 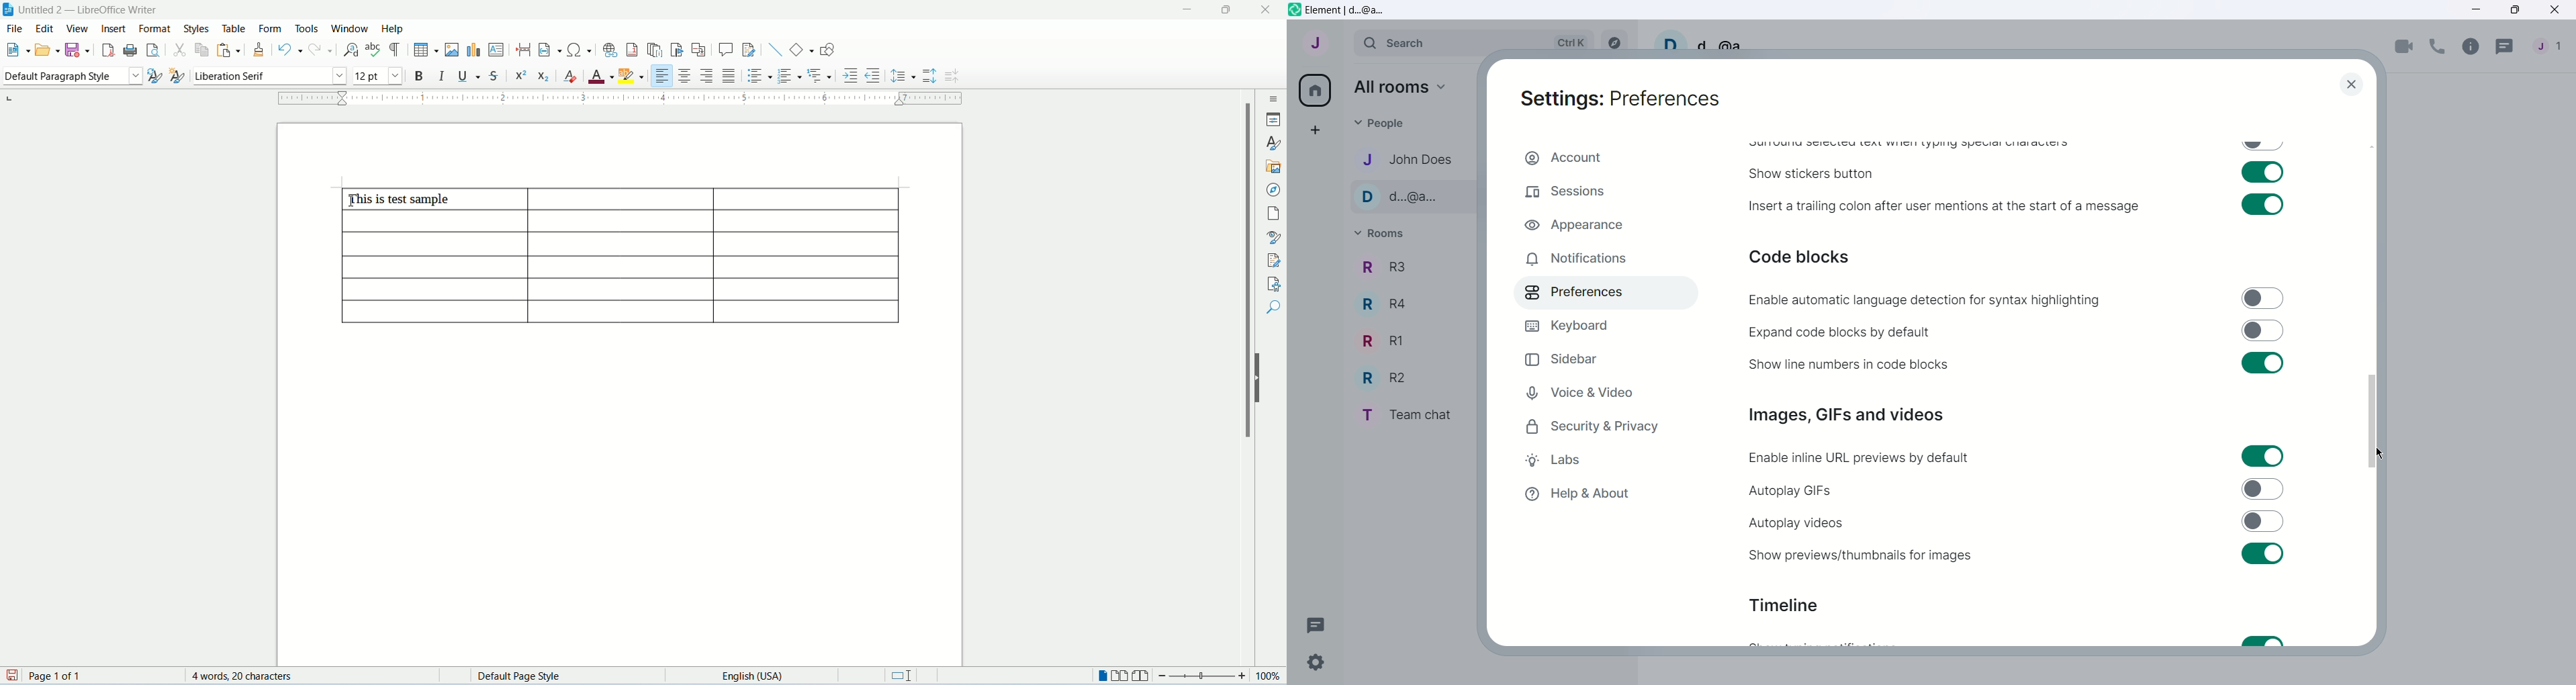 I want to click on insert endnote, so click(x=655, y=50).